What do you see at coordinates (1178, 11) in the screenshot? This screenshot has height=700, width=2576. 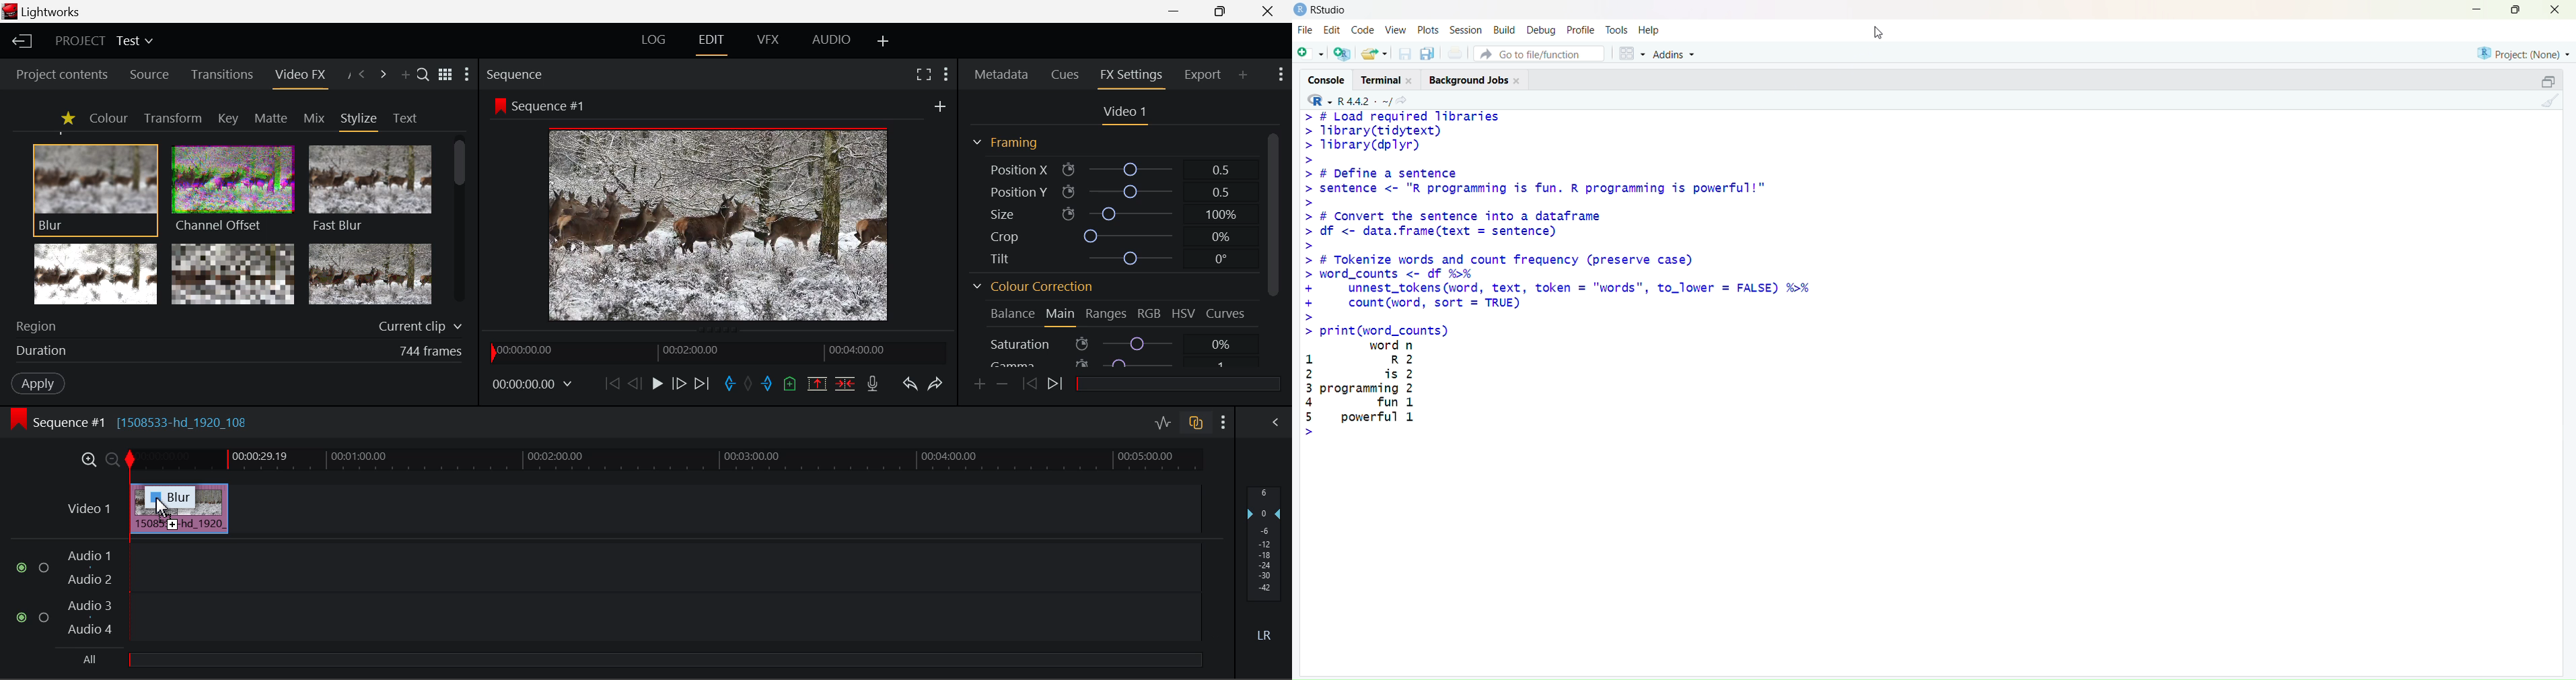 I see `Restore Down` at bounding box center [1178, 11].